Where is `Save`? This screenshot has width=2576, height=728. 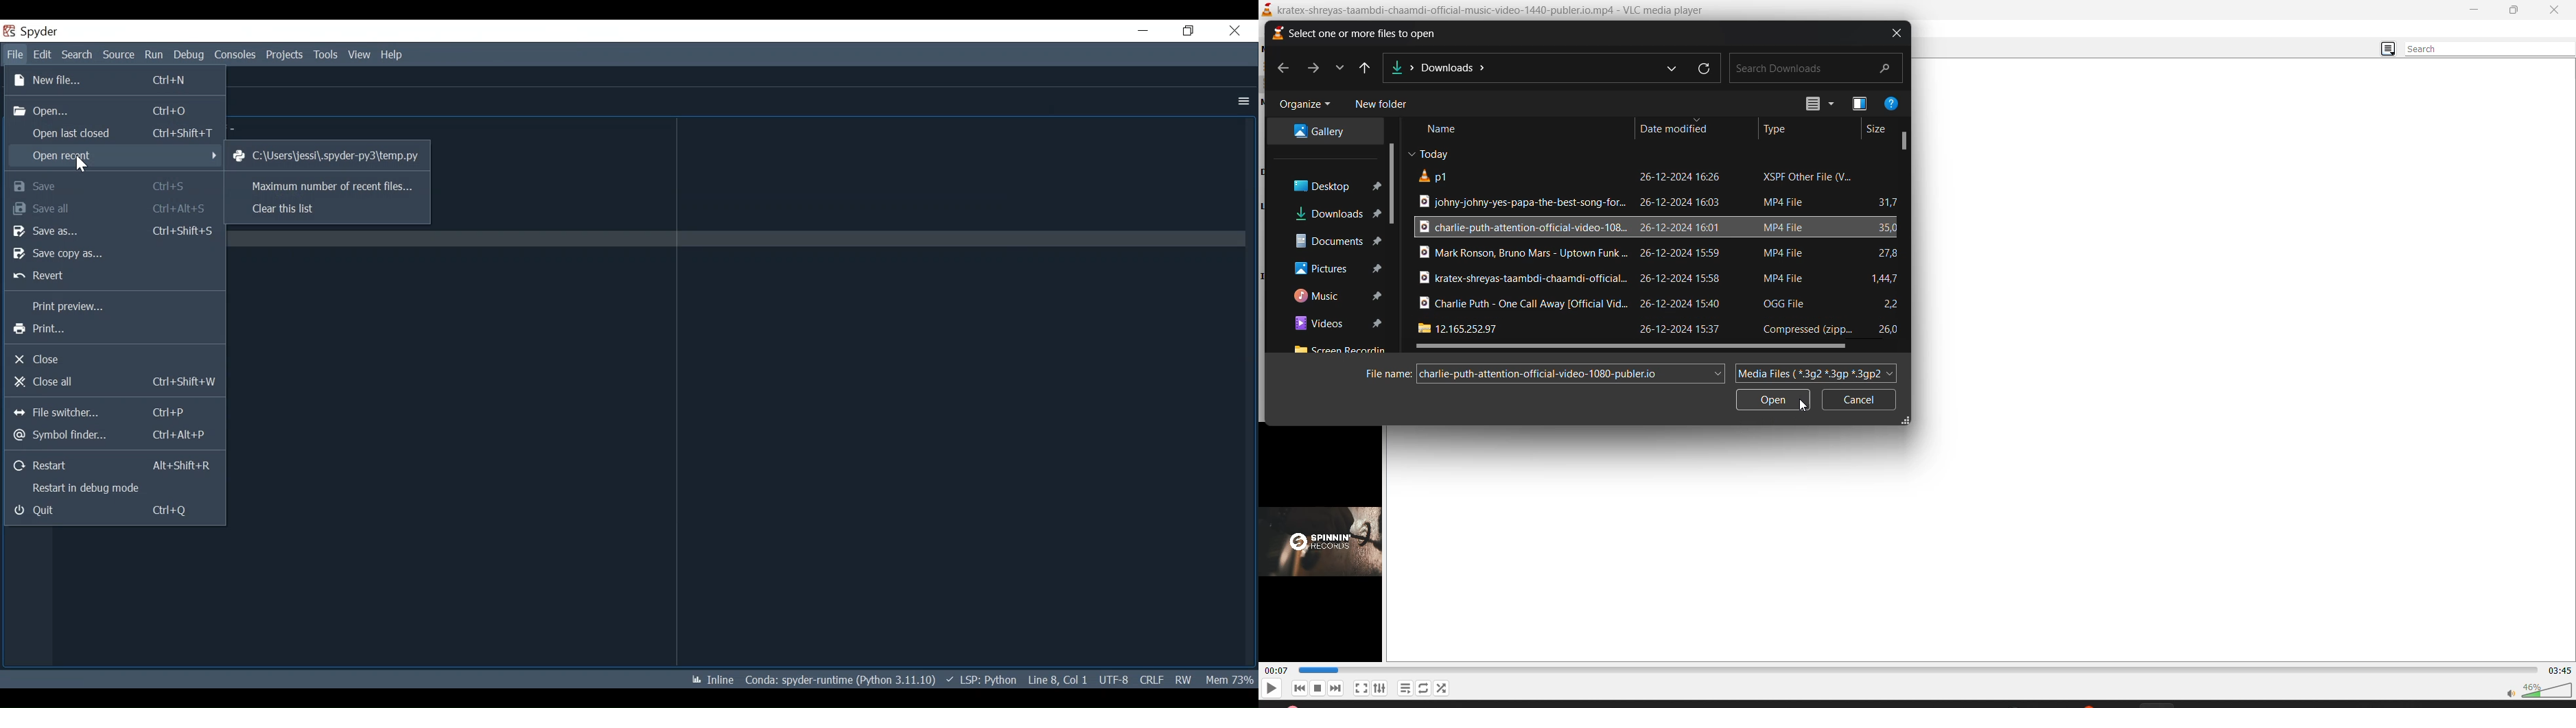 Save is located at coordinates (115, 186).